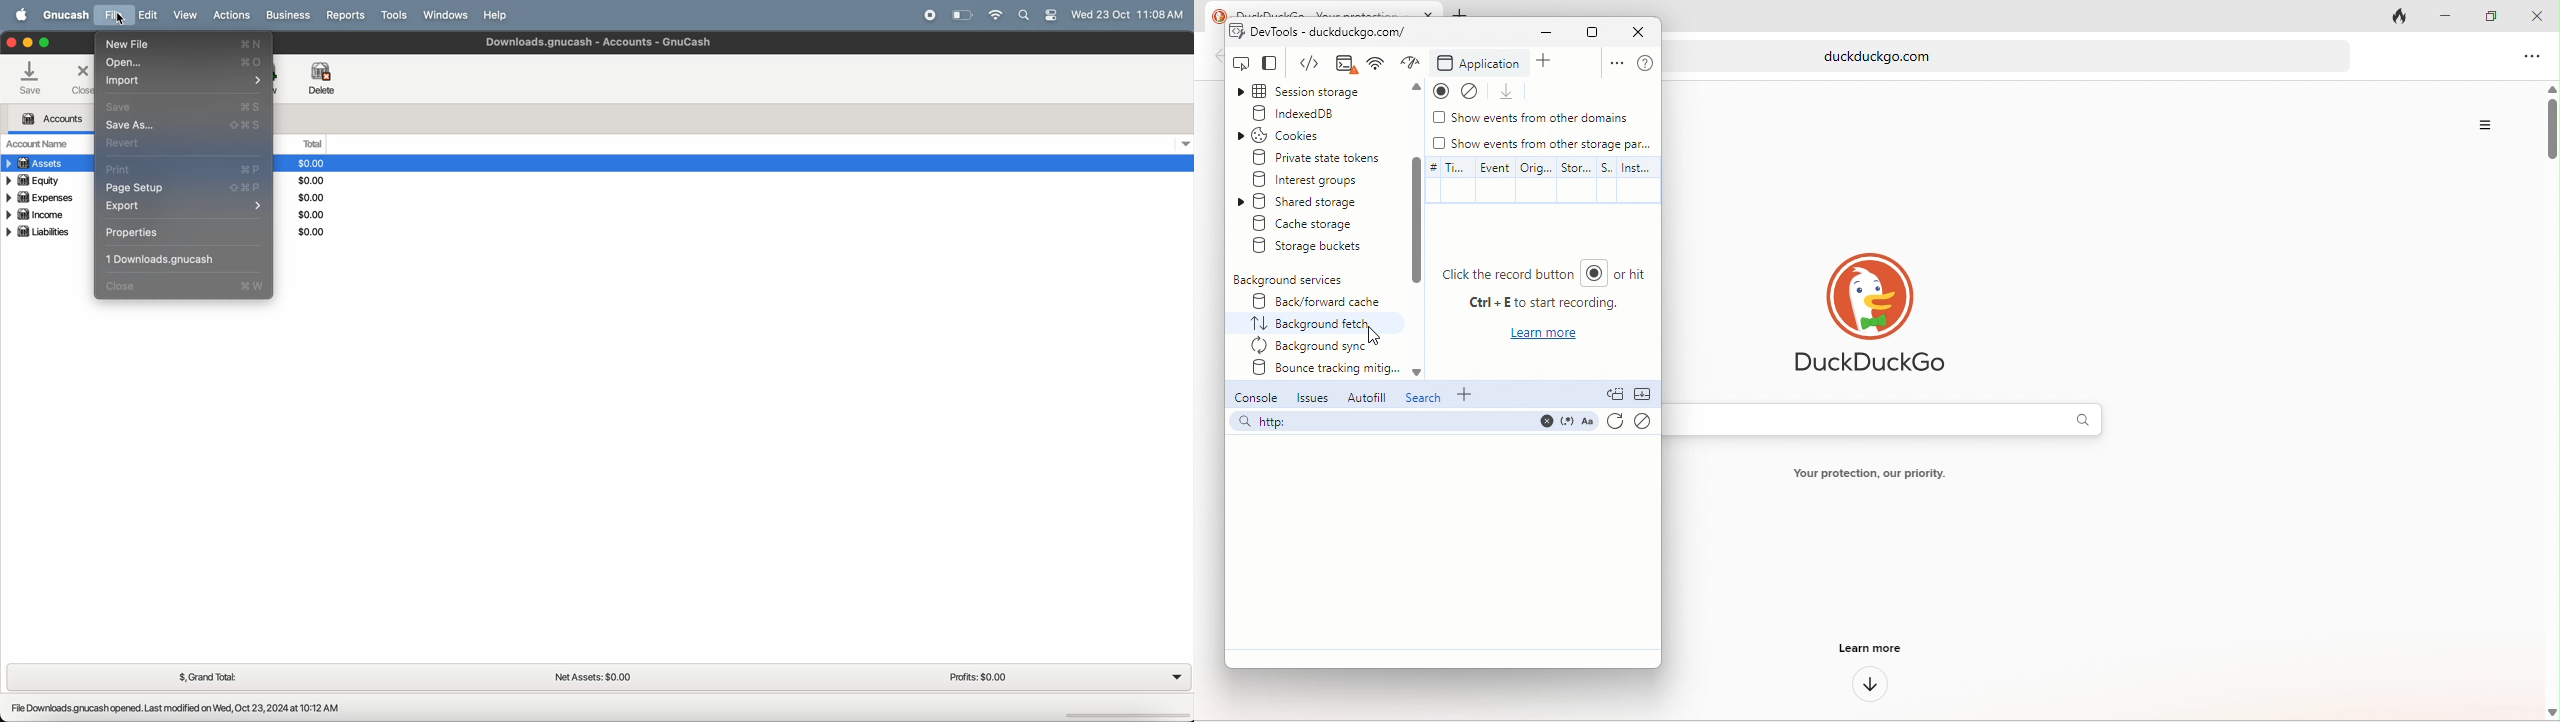 This screenshot has height=728, width=2576. Describe the element at coordinates (1342, 65) in the screenshot. I see `elements` at that location.